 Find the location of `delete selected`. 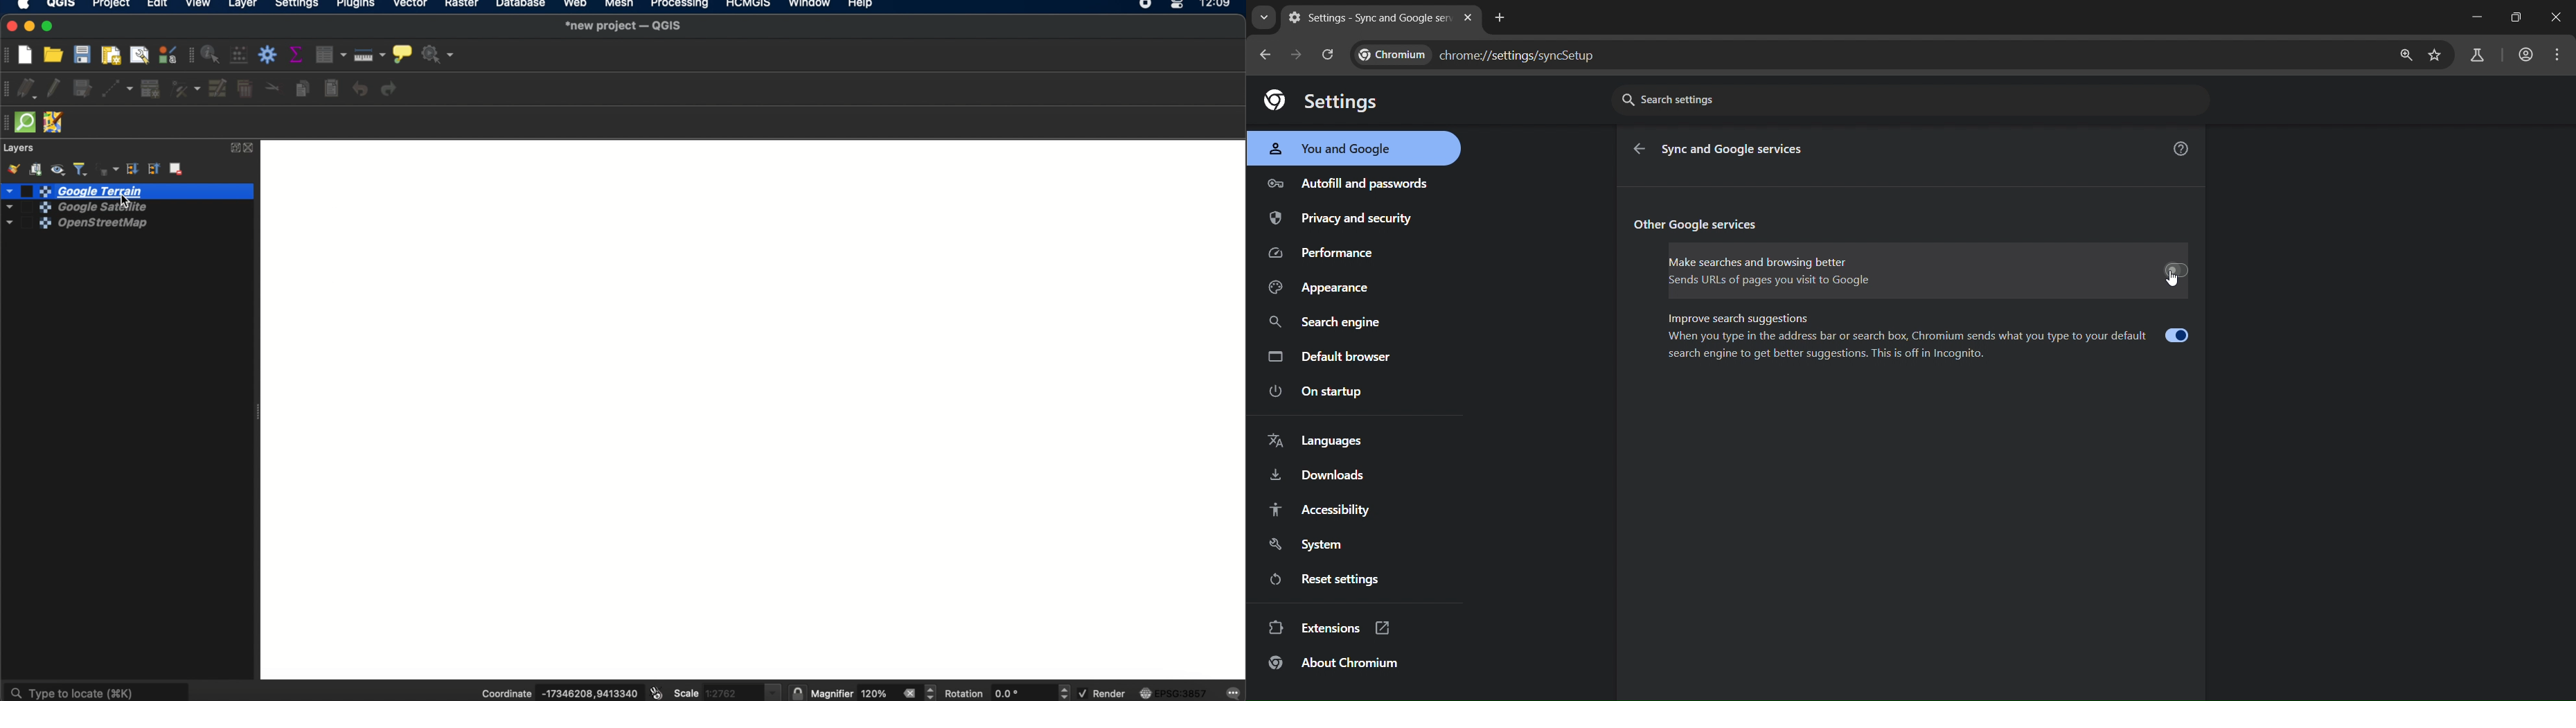

delete selected is located at coordinates (245, 90).